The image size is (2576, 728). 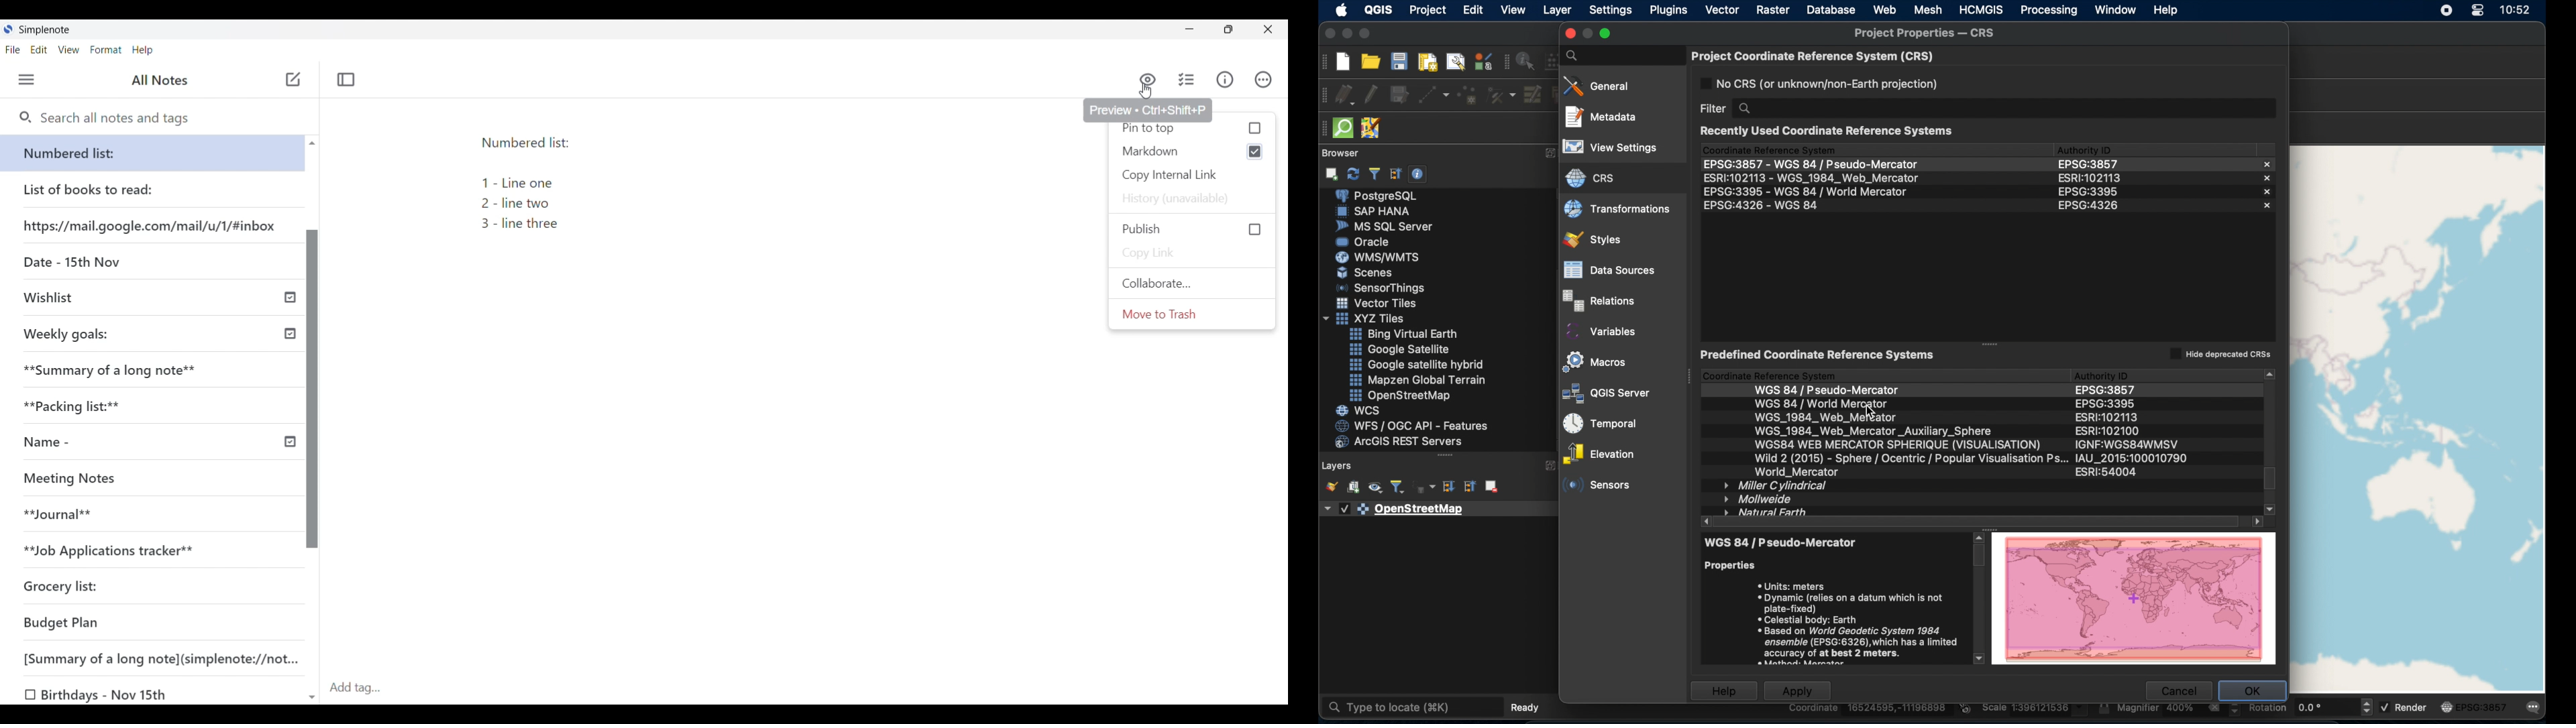 What do you see at coordinates (27, 79) in the screenshot?
I see `Menu` at bounding box center [27, 79].